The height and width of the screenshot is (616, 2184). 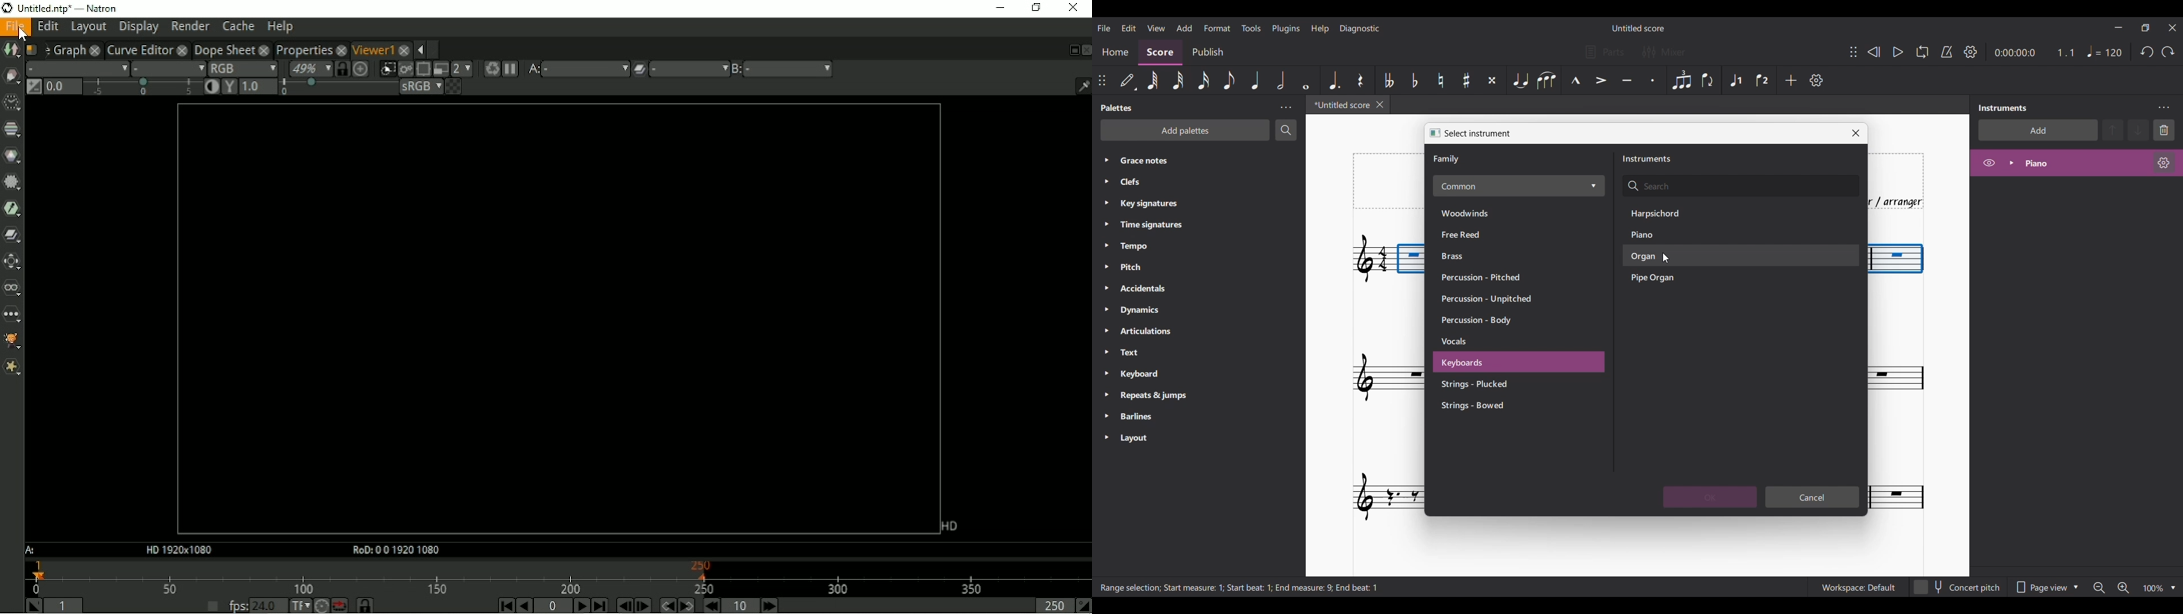 What do you see at coordinates (1489, 363) in the screenshot?
I see `Keyboards` at bounding box center [1489, 363].